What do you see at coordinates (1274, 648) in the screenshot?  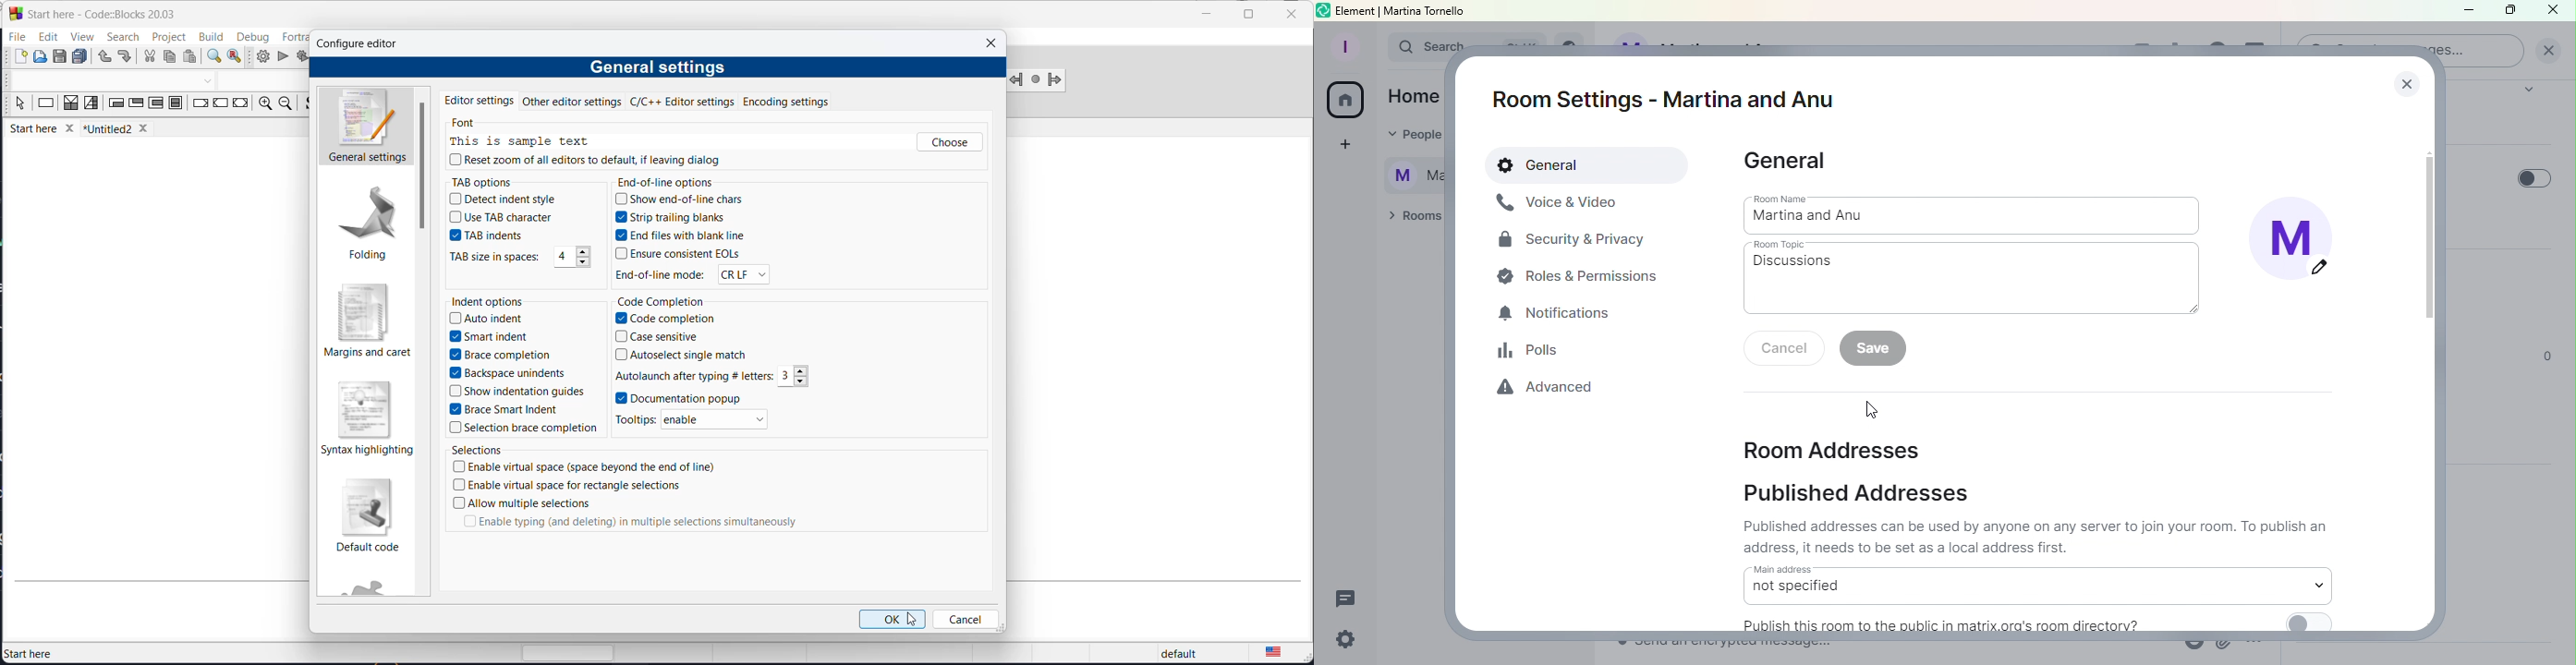 I see `English US Language` at bounding box center [1274, 648].